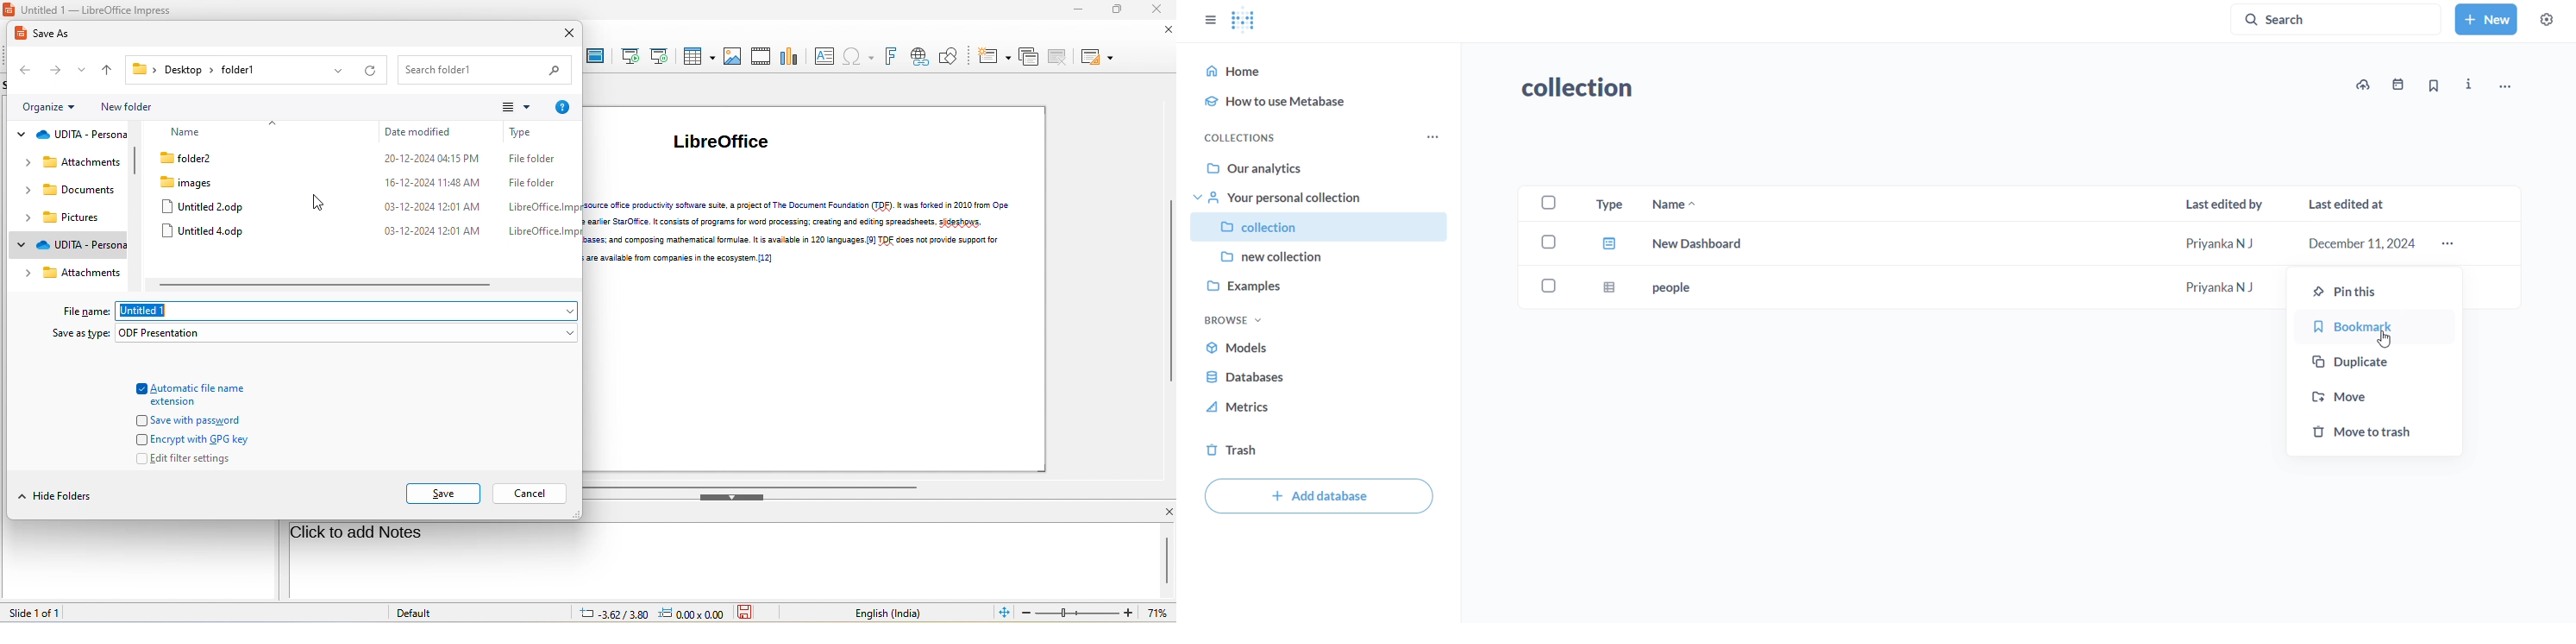  Describe the element at coordinates (1548, 248) in the screenshot. I see `checkboxes` at that location.